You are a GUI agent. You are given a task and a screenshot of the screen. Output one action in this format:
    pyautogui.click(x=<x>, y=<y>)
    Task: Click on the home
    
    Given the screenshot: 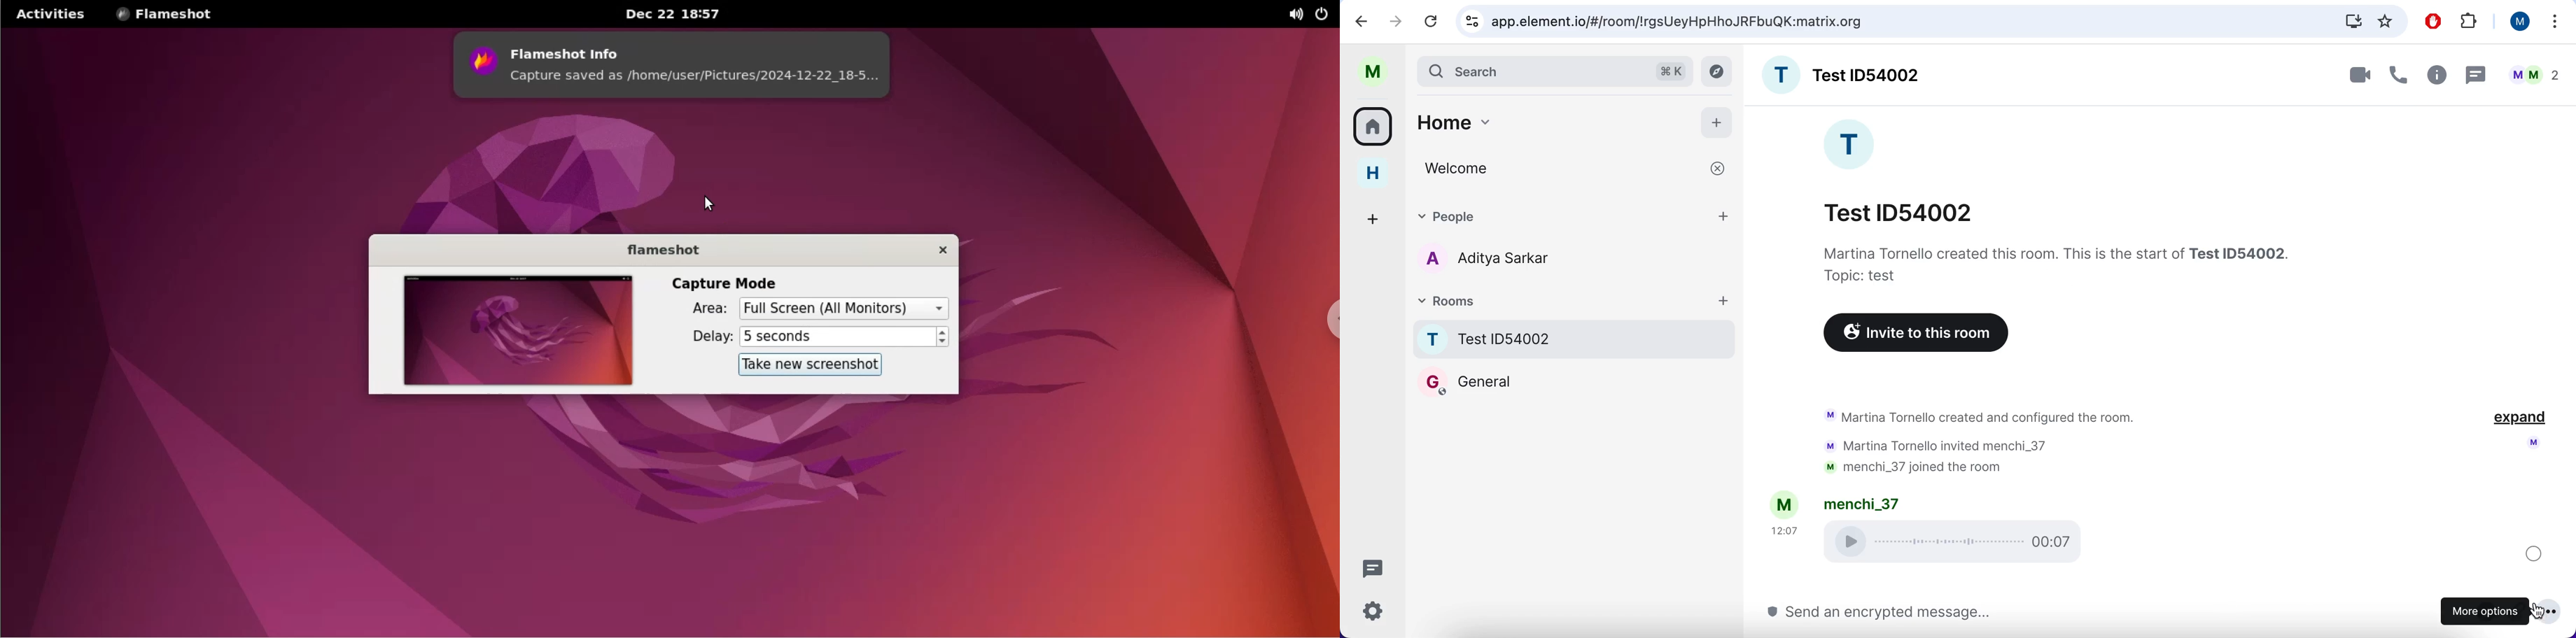 What is the action you would take?
    pyautogui.click(x=1548, y=121)
    